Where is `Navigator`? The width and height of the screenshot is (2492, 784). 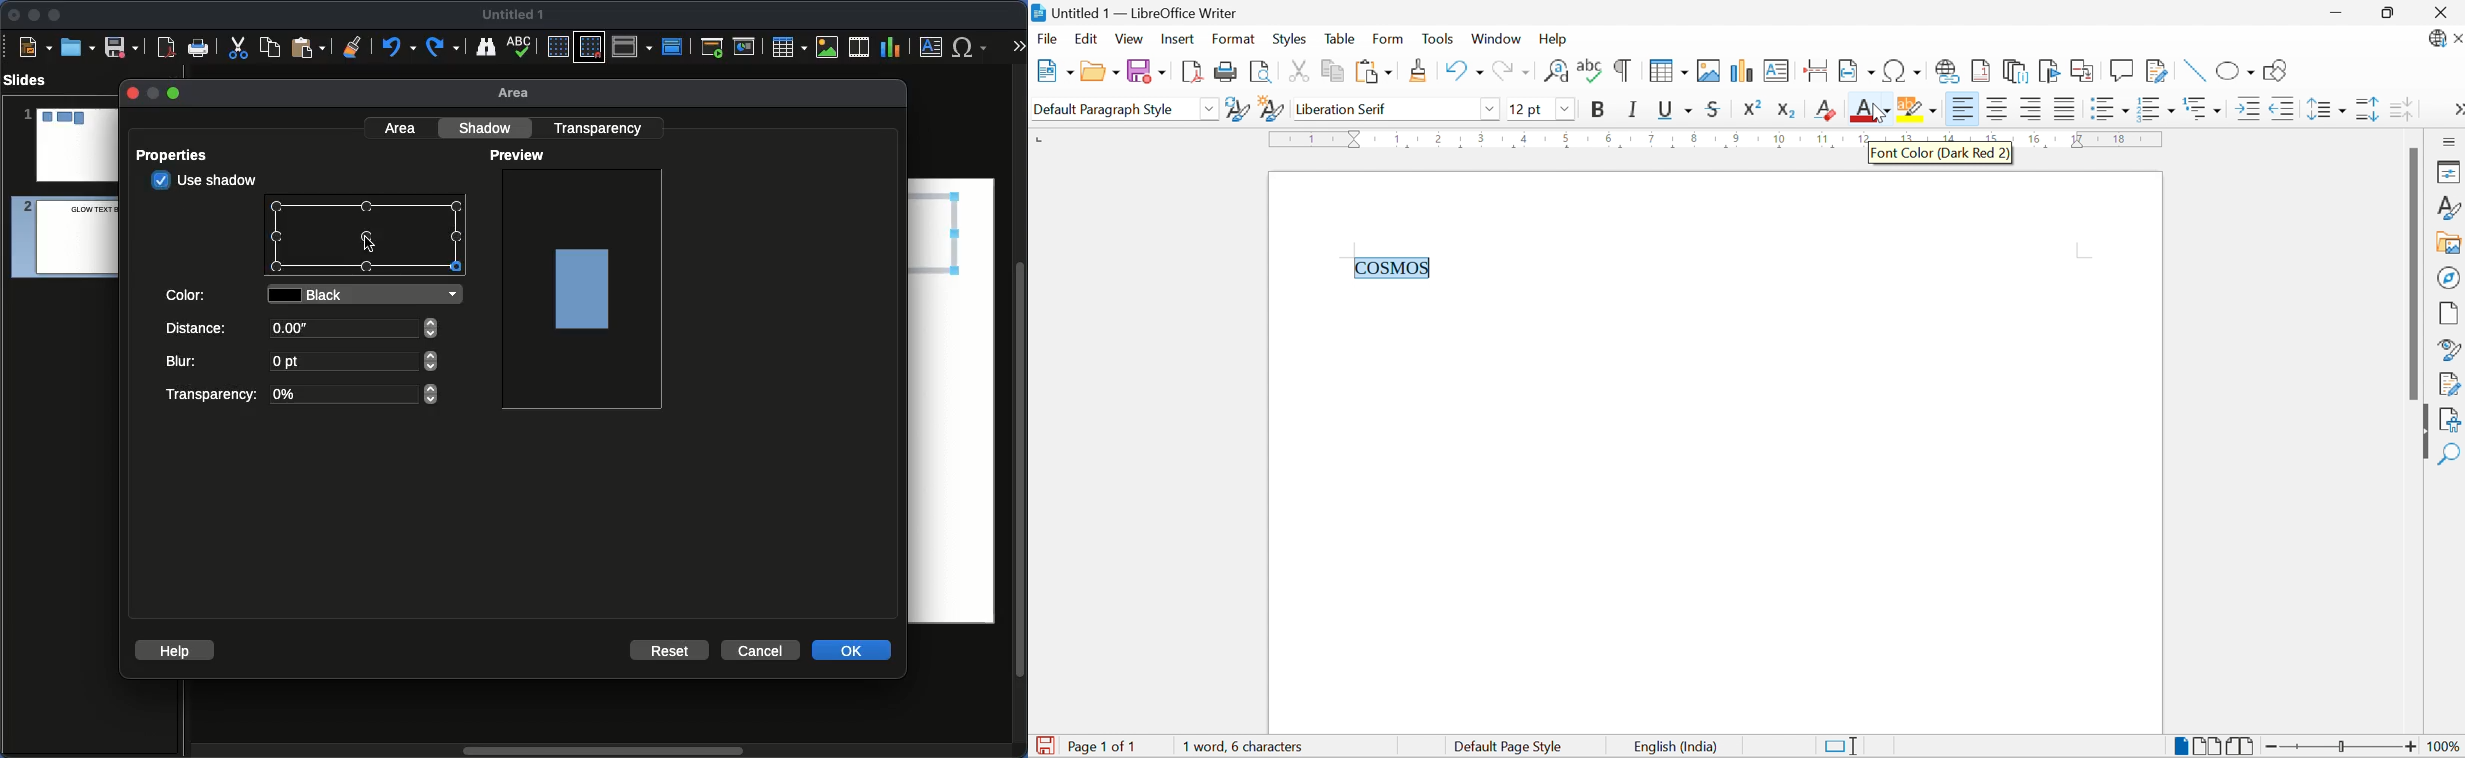
Navigator is located at coordinates (2449, 277).